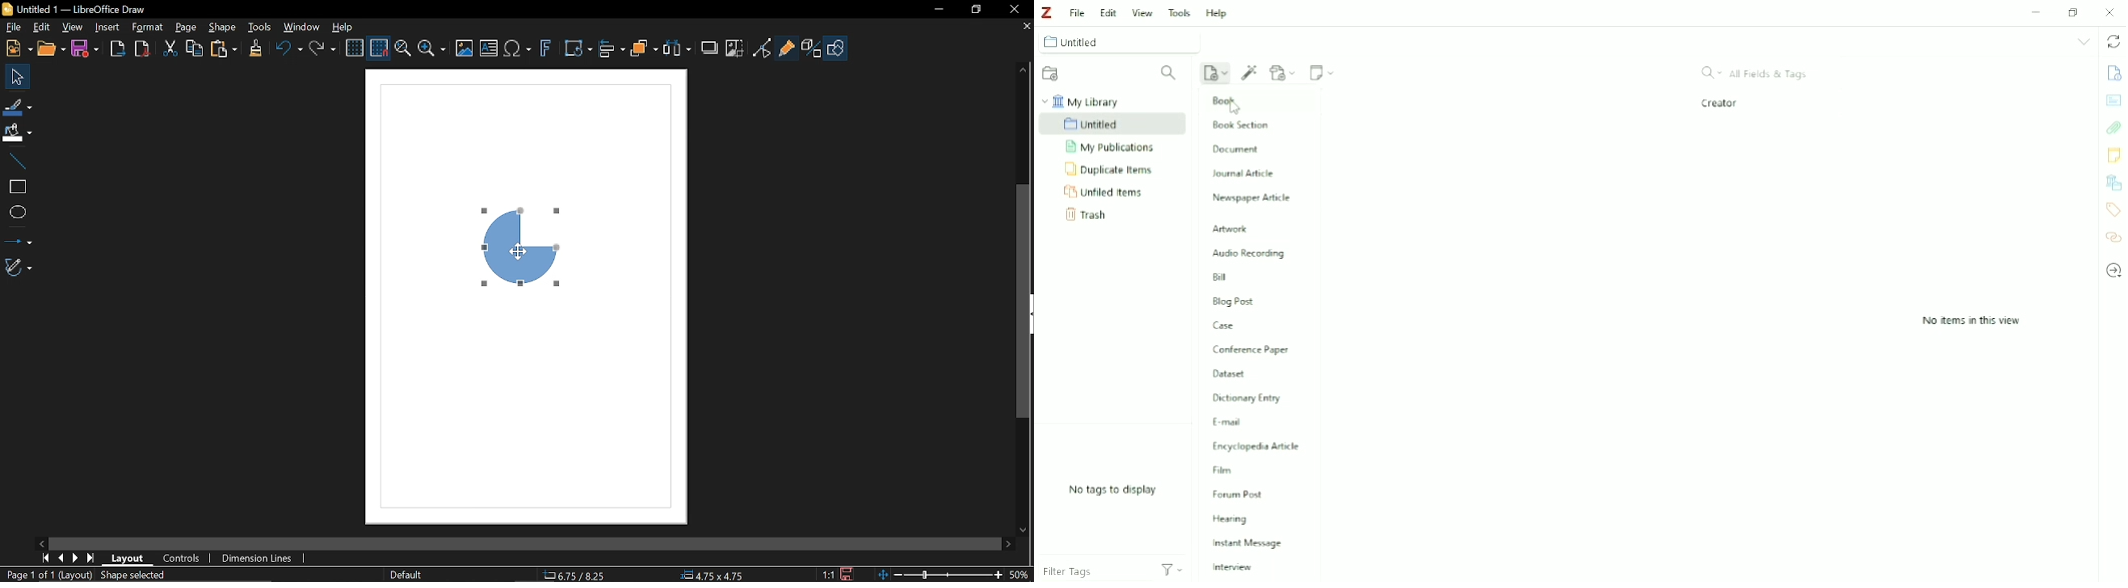 The height and width of the screenshot is (588, 2128). I want to click on cursor on Book, so click(1236, 107).